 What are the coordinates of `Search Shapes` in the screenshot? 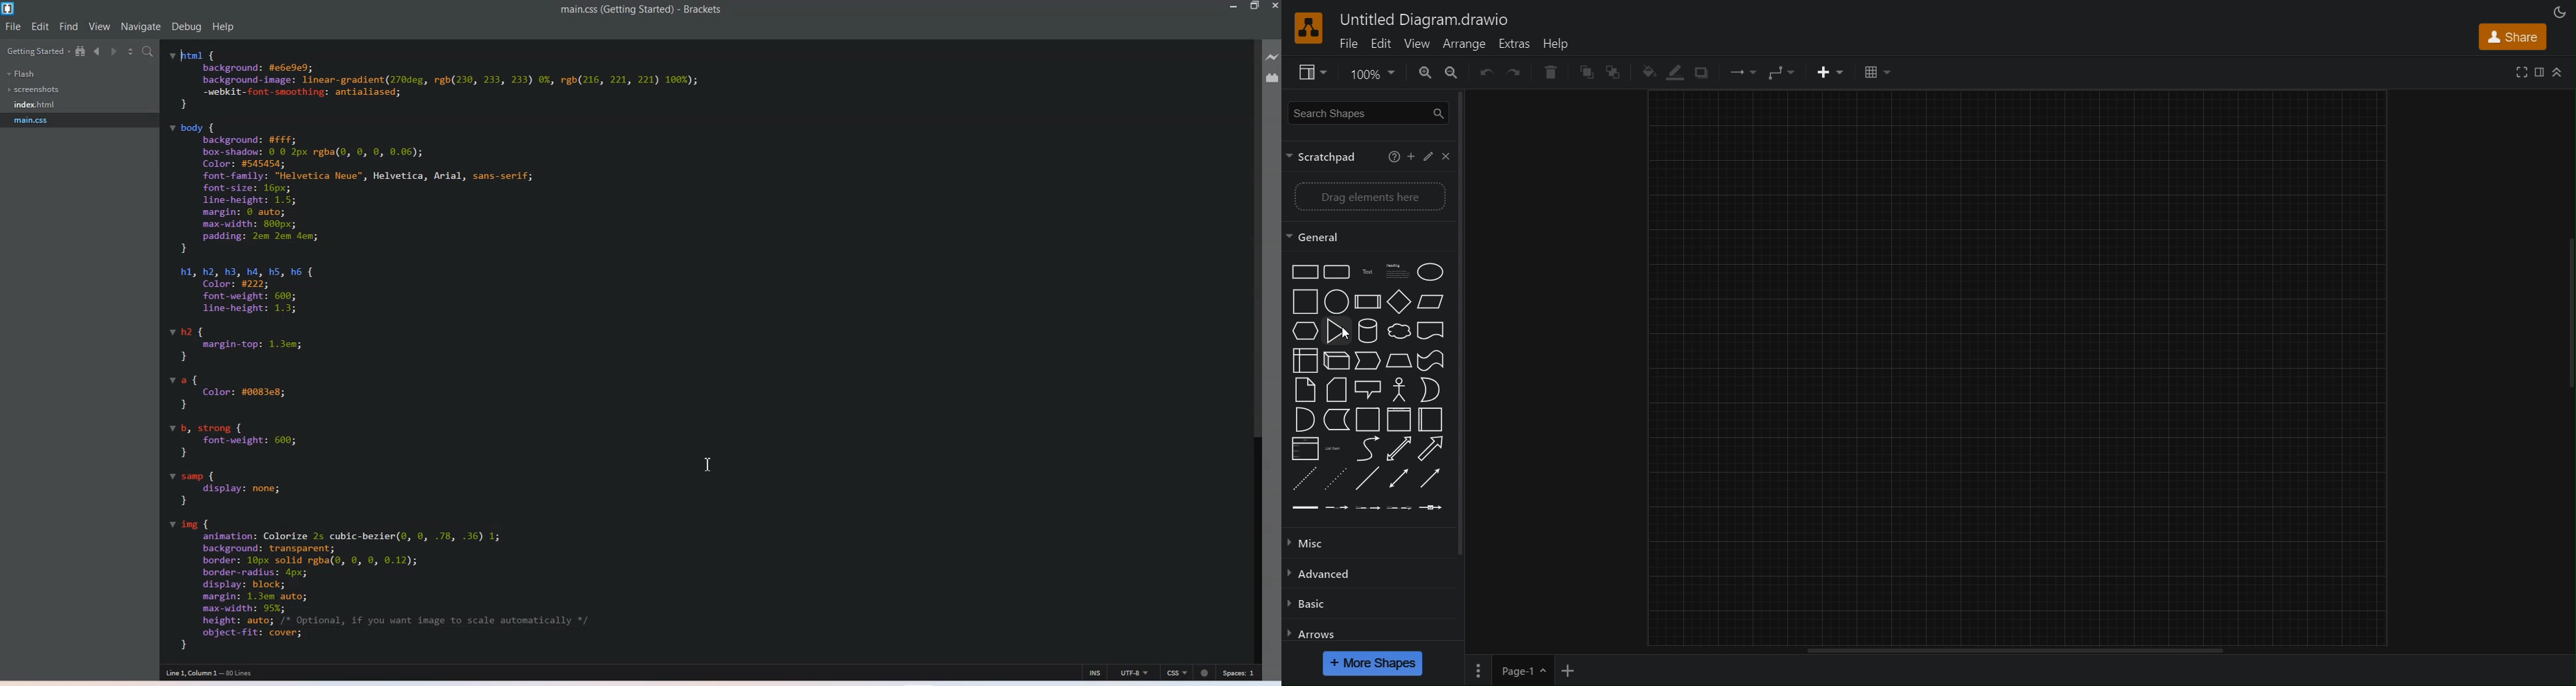 It's located at (1369, 113).